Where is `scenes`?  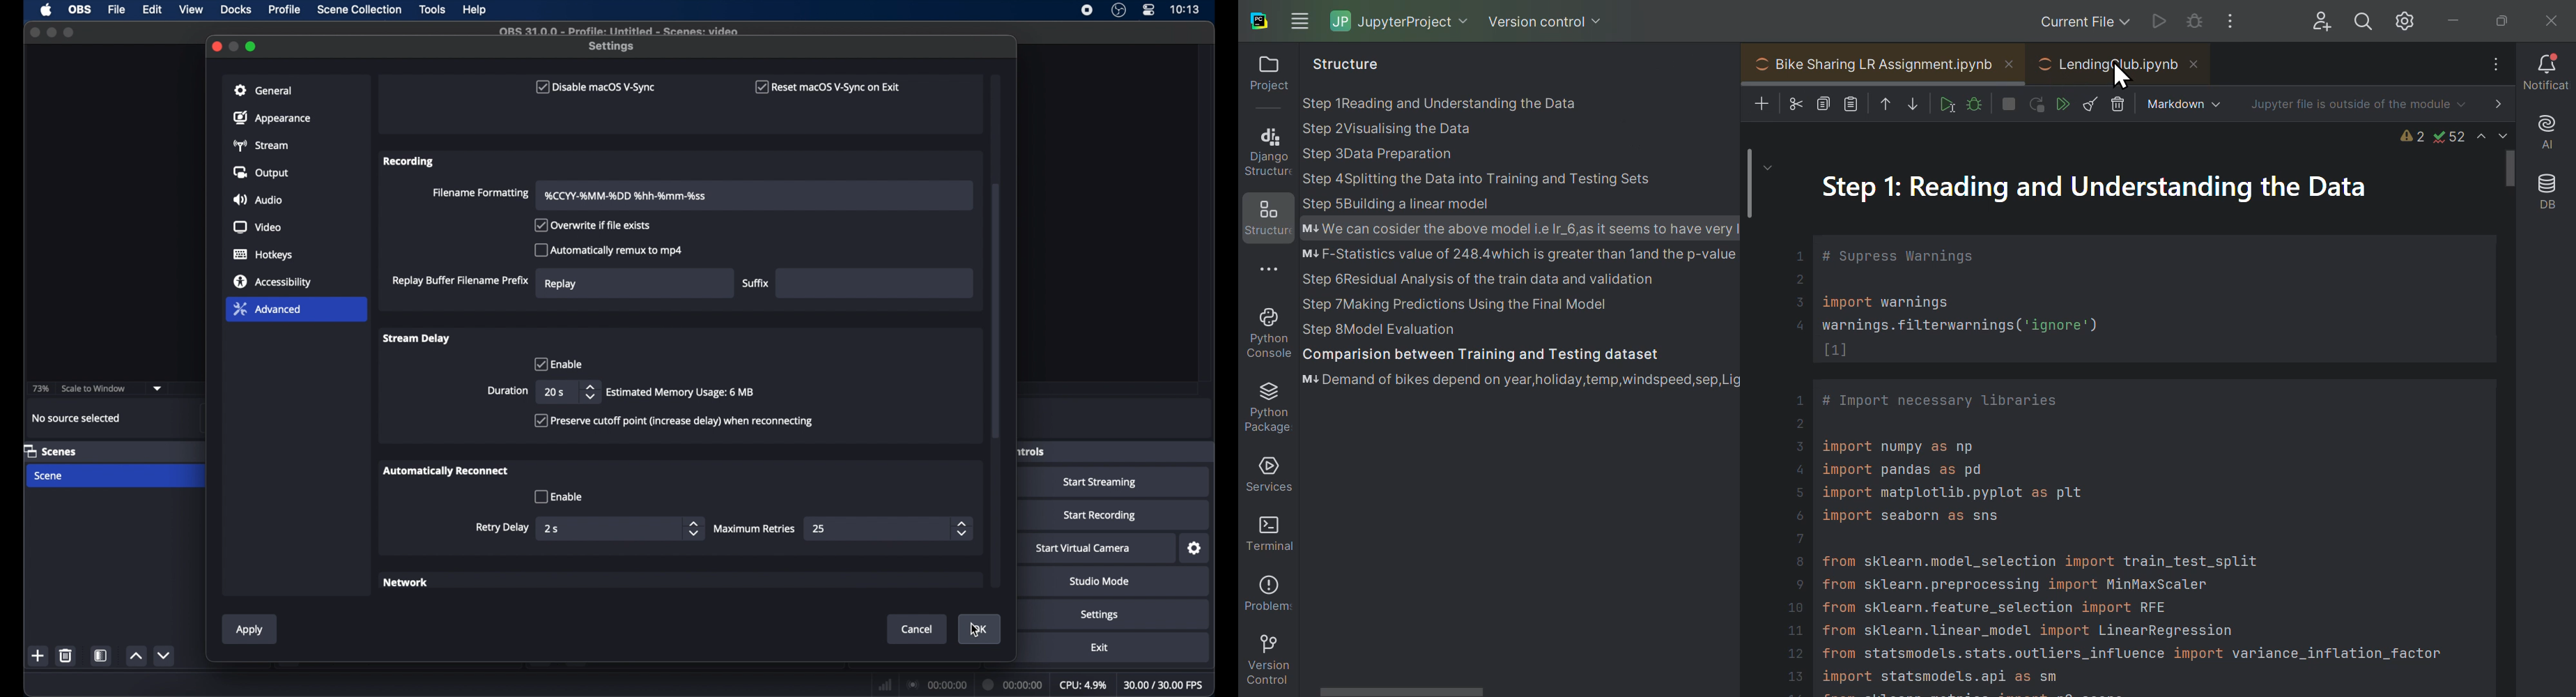 scenes is located at coordinates (50, 450).